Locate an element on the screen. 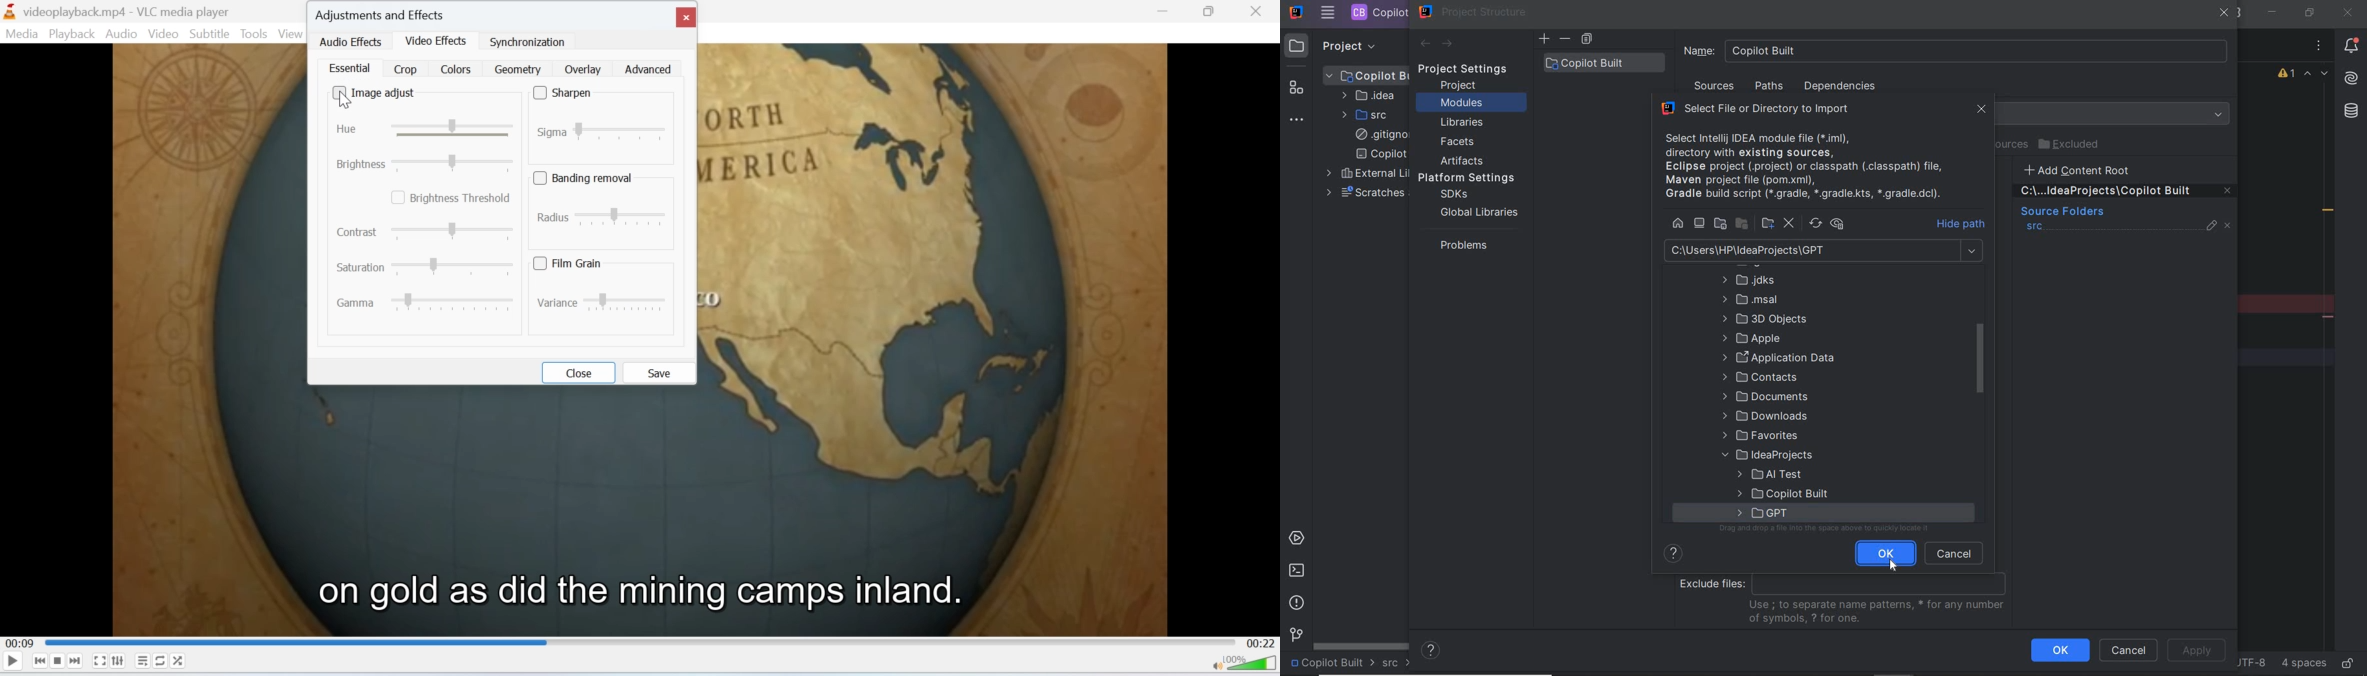 The image size is (2380, 700). sharpen is located at coordinates (568, 93).